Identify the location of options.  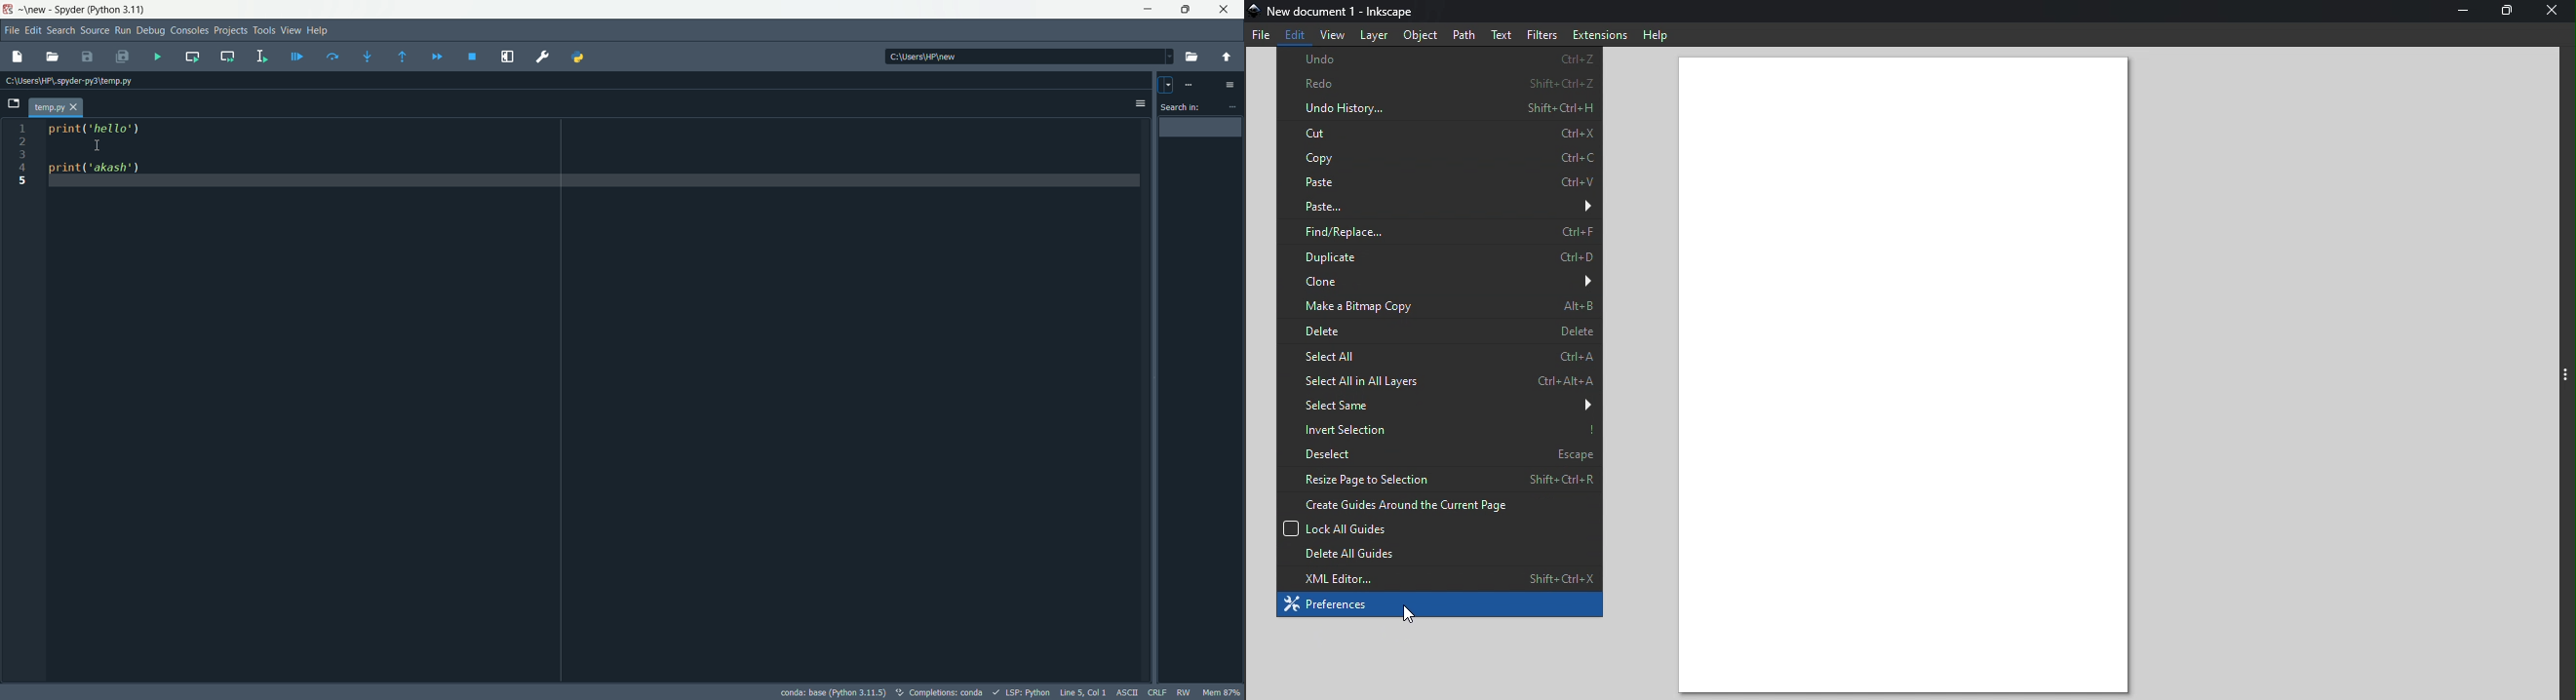
(1233, 104).